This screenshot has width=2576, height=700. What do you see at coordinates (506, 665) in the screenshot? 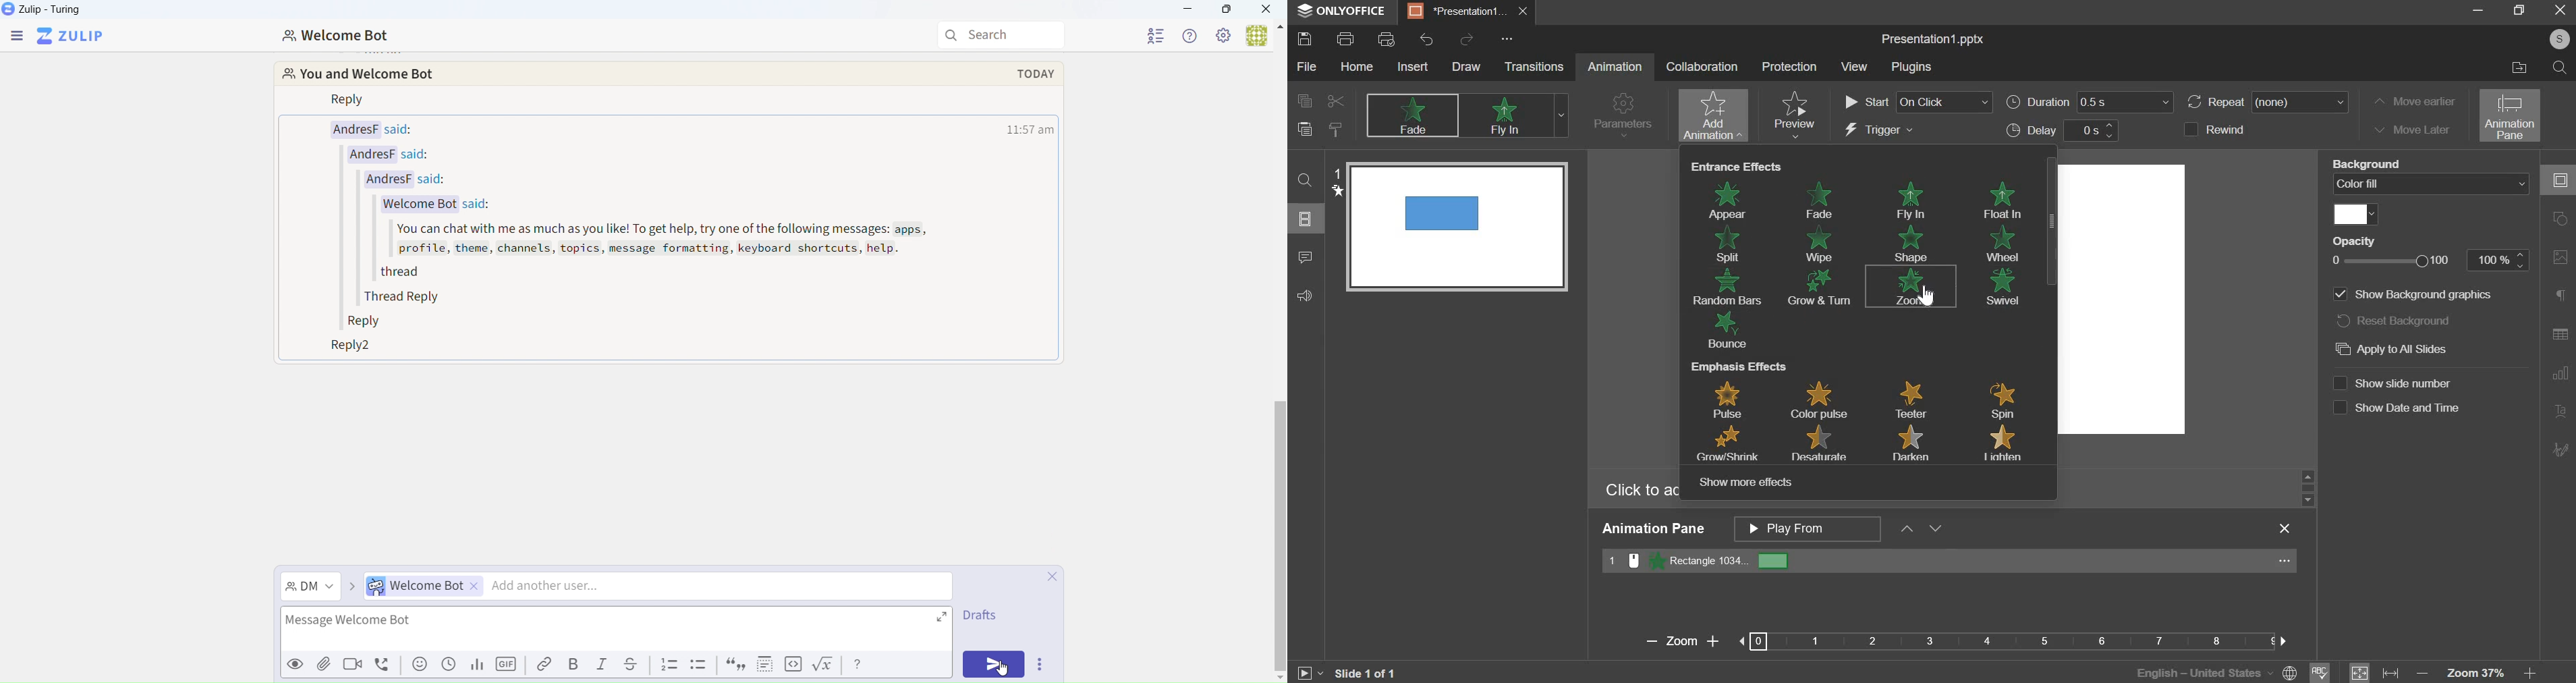
I see `GIF` at bounding box center [506, 665].